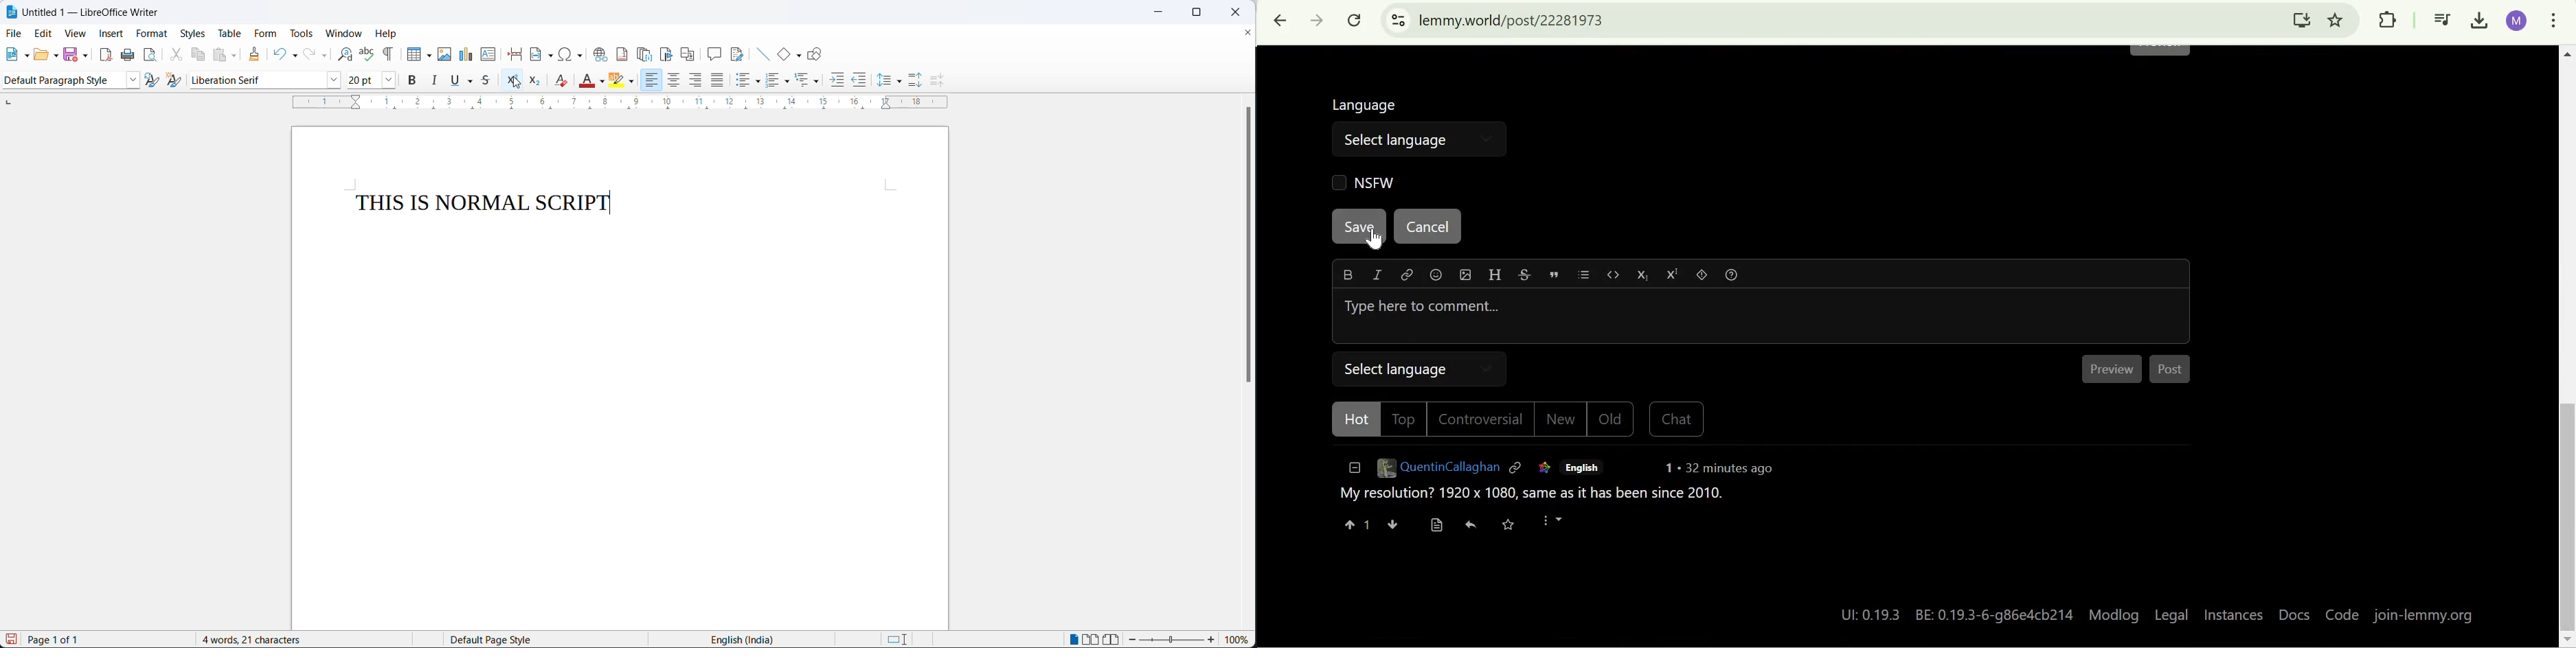  What do you see at coordinates (2115, 369) in the screenshot?
I see `Preview` at bounding box center [2115, 369].